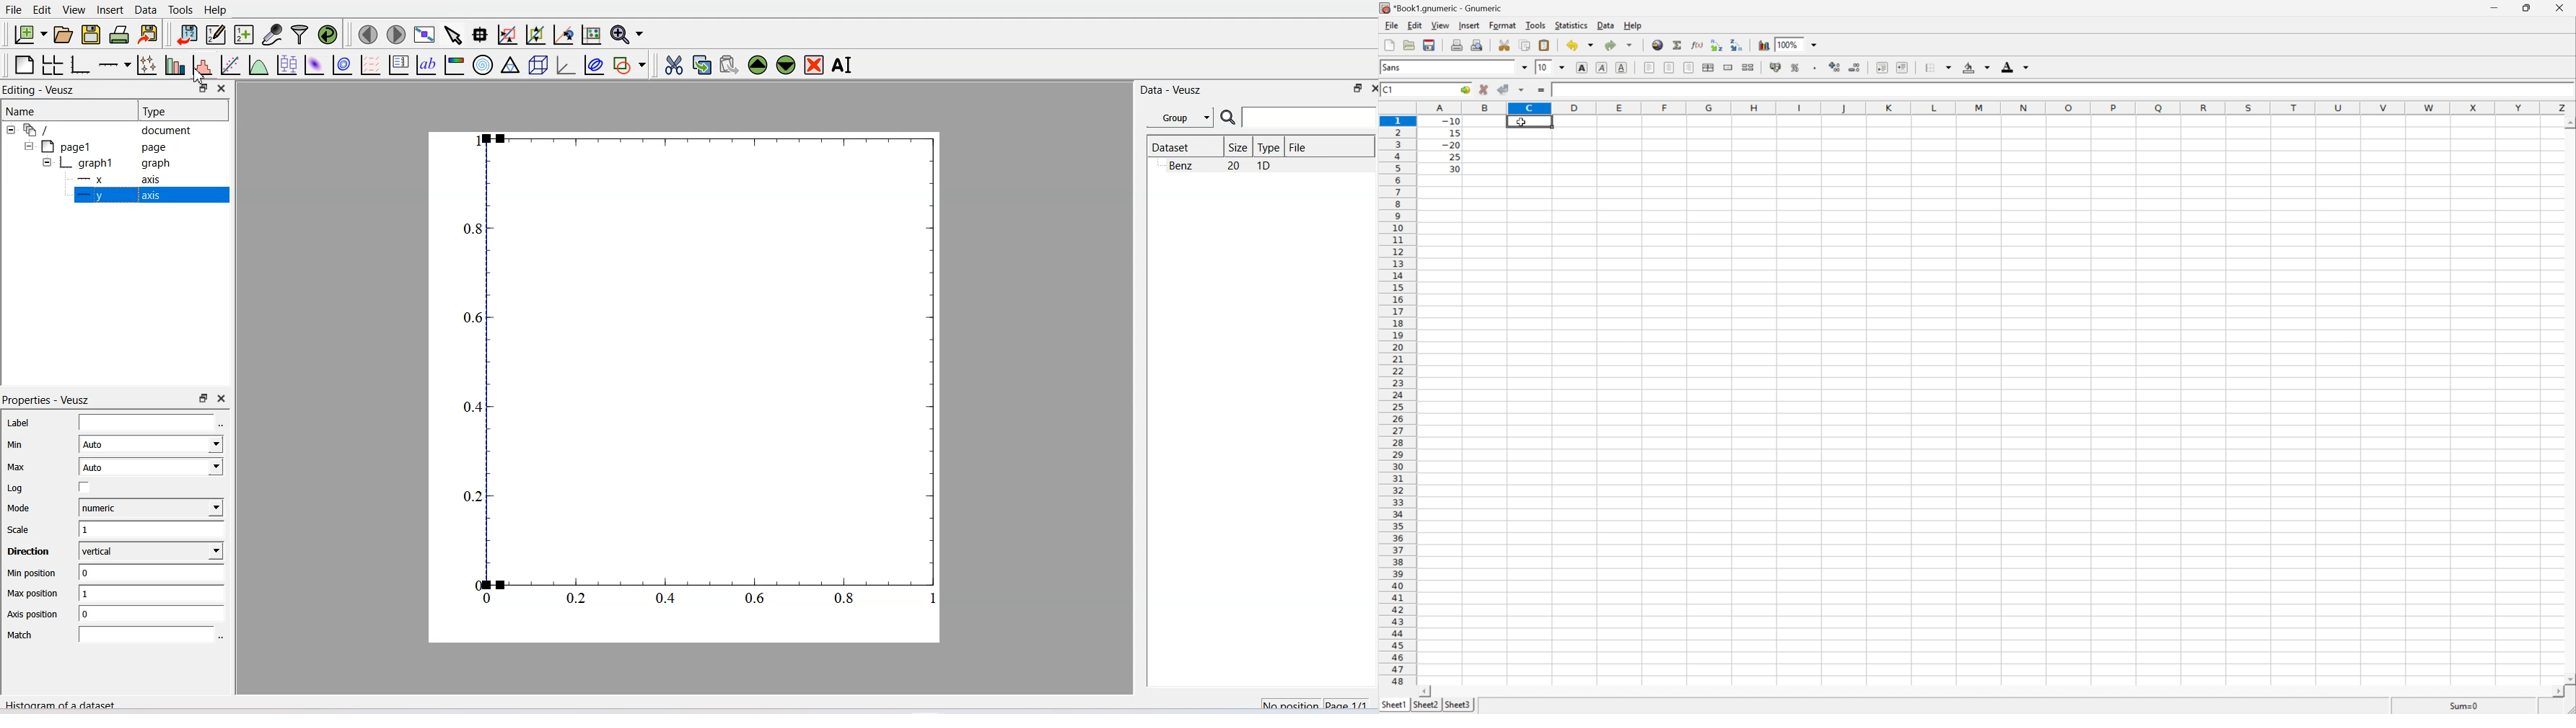 The width and height of the screenshot is (2576, 728). Describe the element at coordinates (1536, 24) in the screenshot. I see `Tools` at that location.